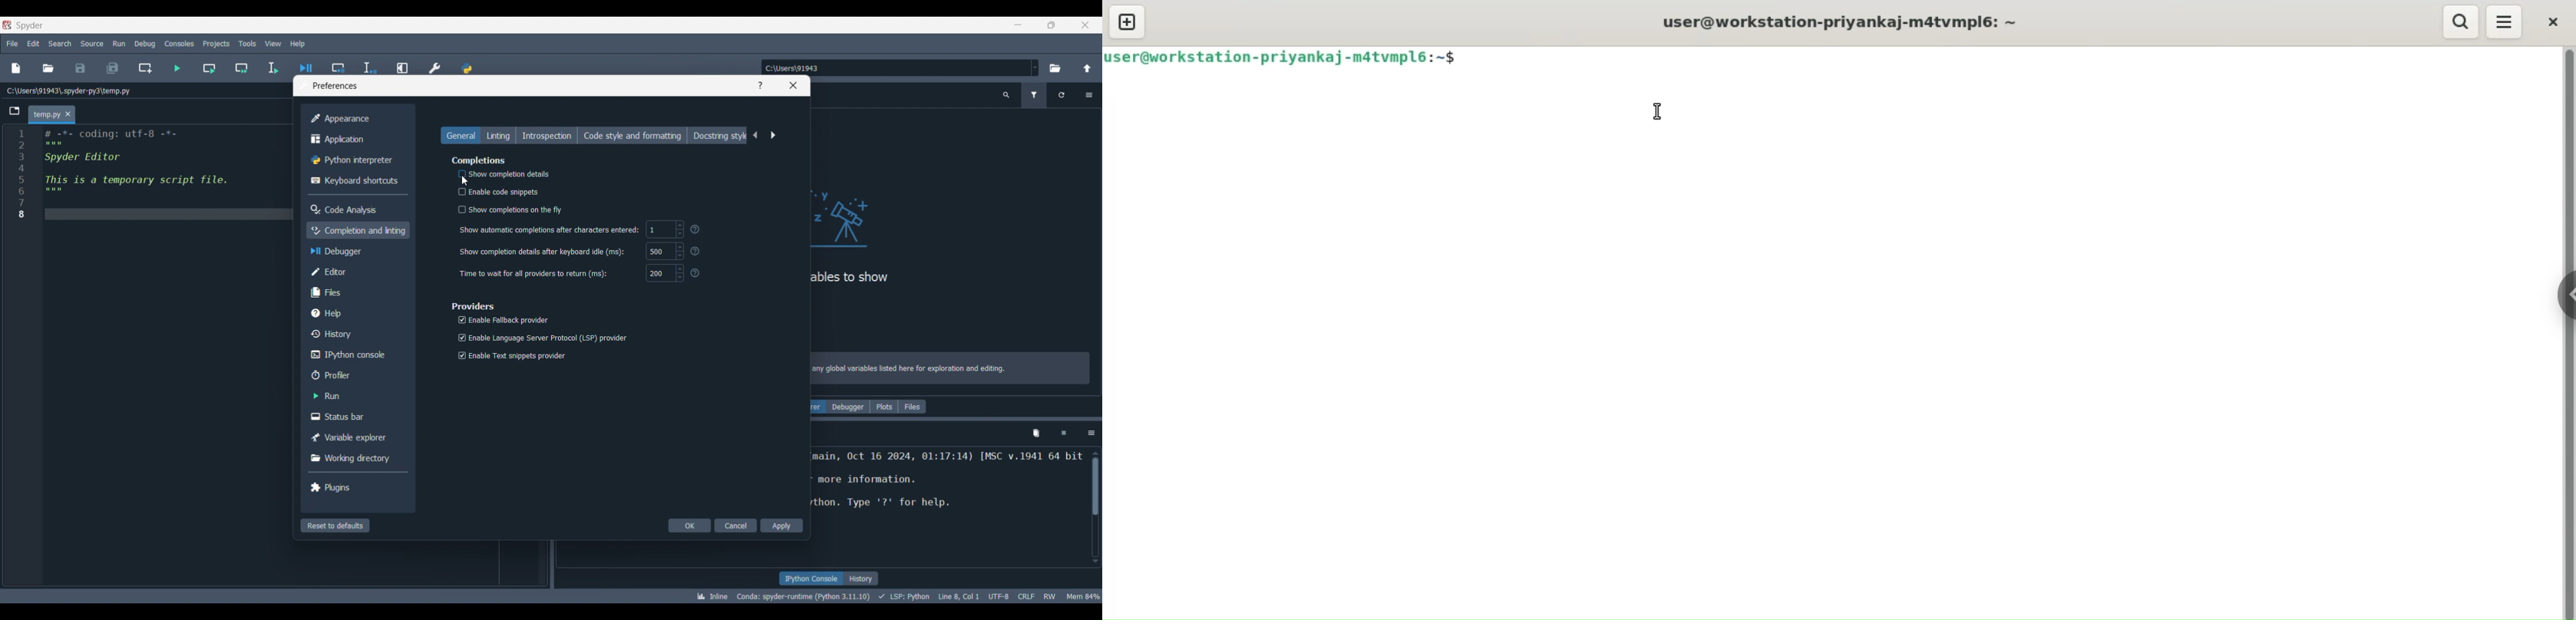 The image size is (2576, 644). What do you see at coordinates (355, 355) in the screenshot?
I see `IPython console` at bounding box center [355, 355].